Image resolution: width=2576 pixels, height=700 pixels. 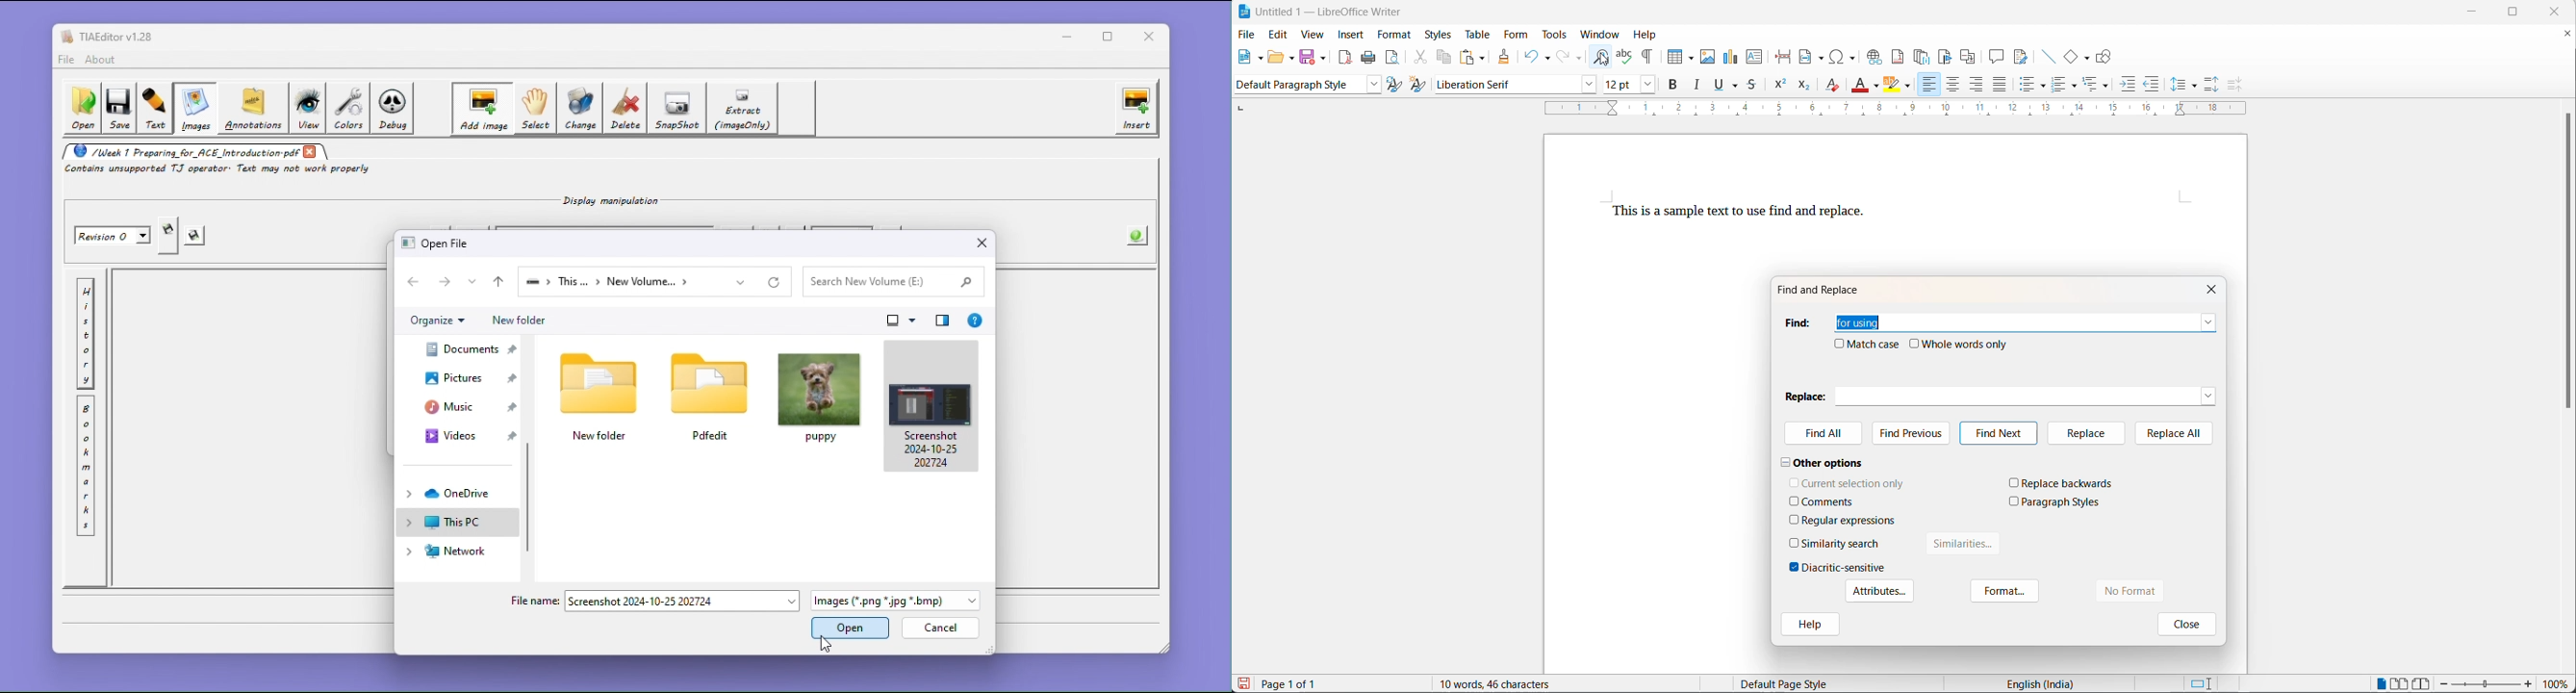 I want to click on Attributes, so click(x=1878, y=591).